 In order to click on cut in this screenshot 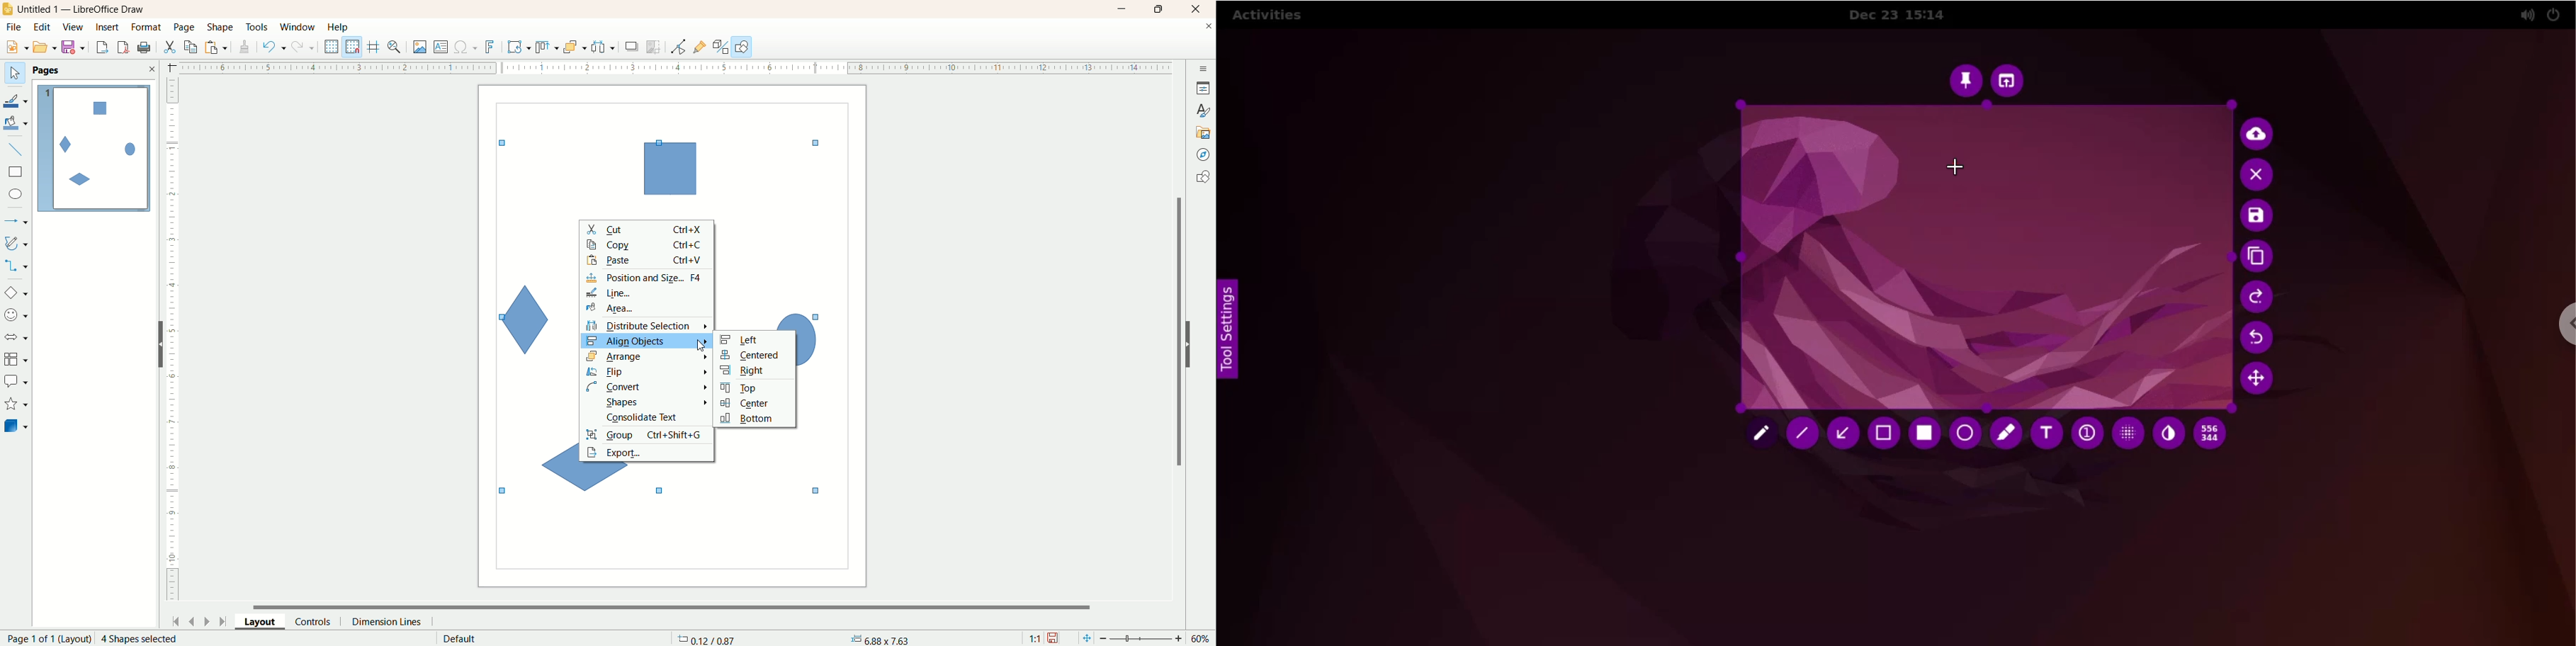, I will do `click(169, 47)`.